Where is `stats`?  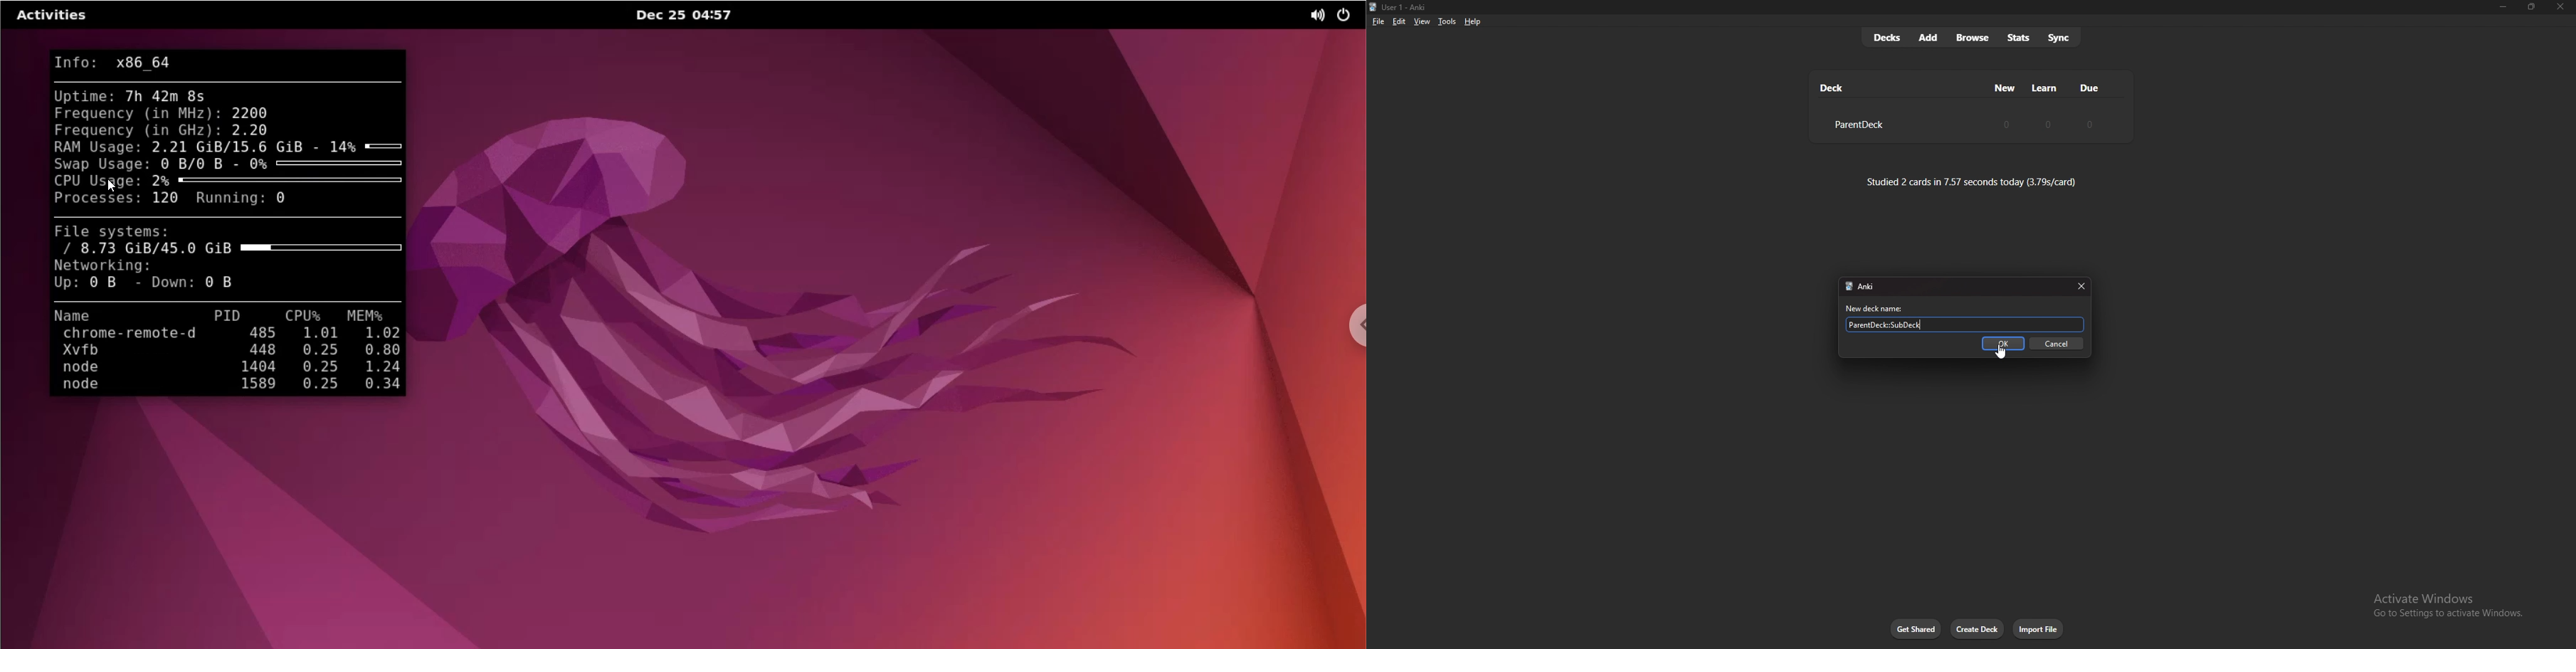
stats is located at coordinates (2018, 38).